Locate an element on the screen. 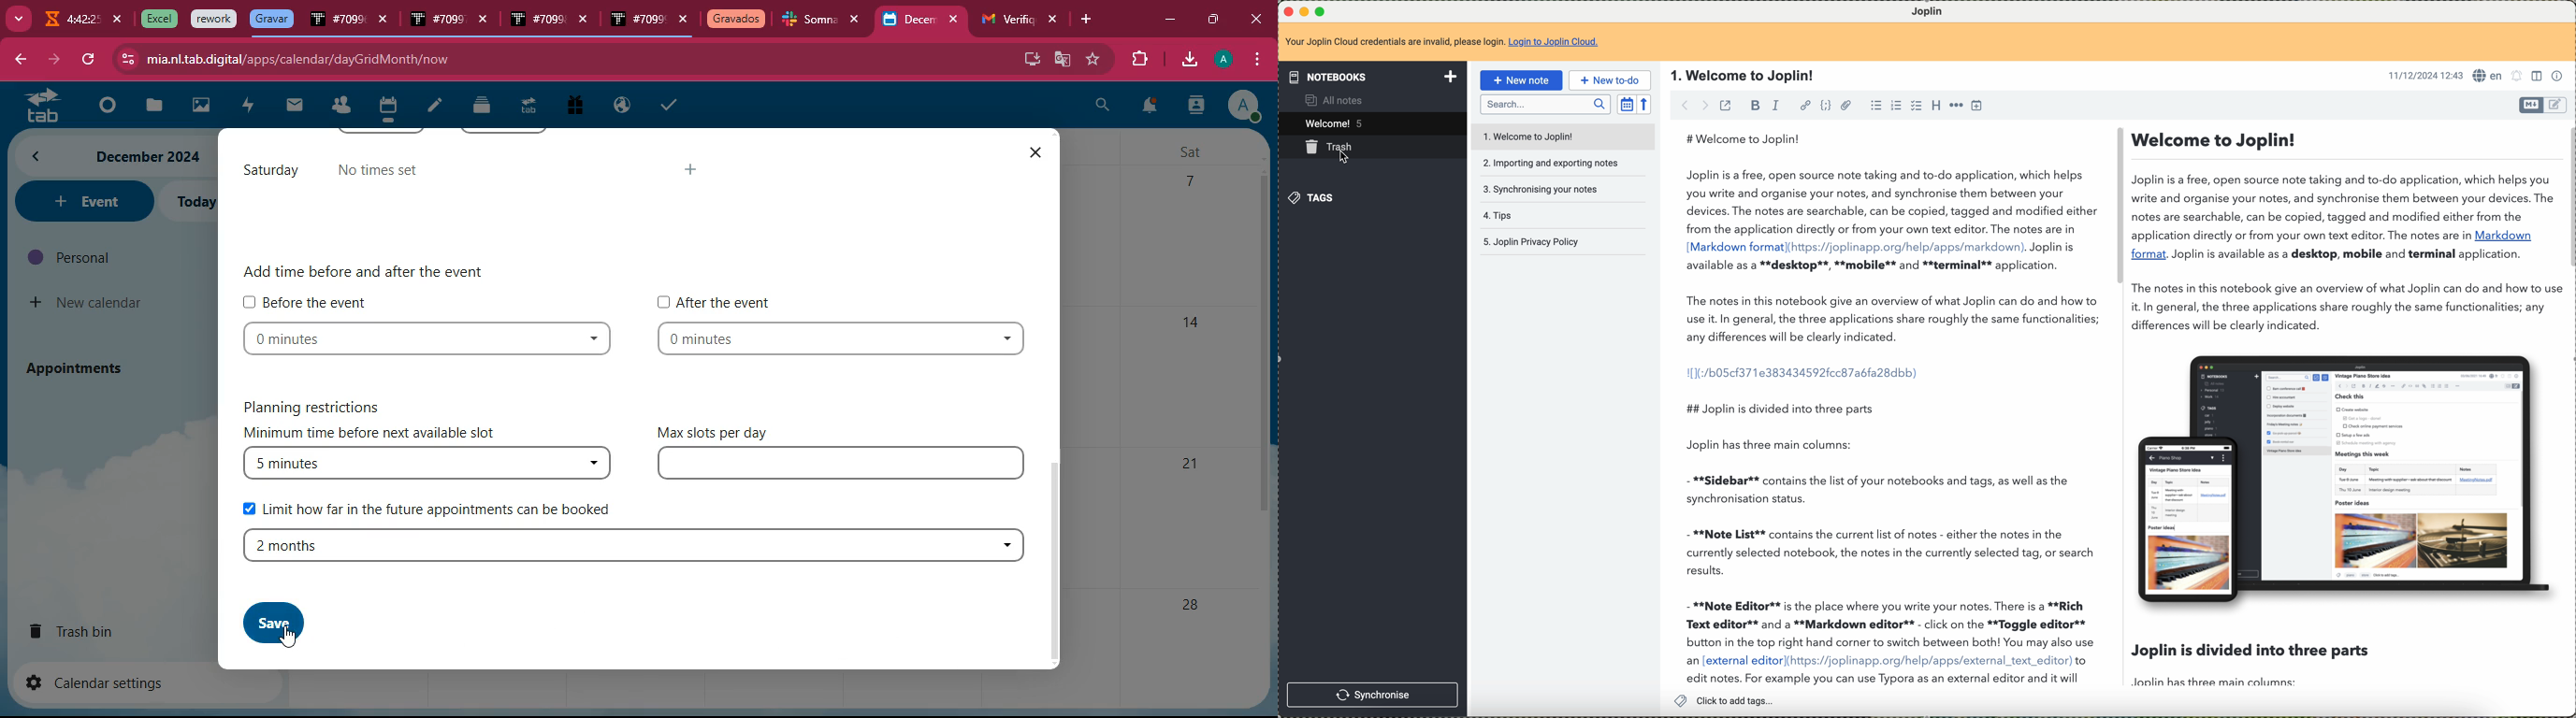 The width and height of the screenshot is (2576, 728). calendar is located at coordinates (387, 108).